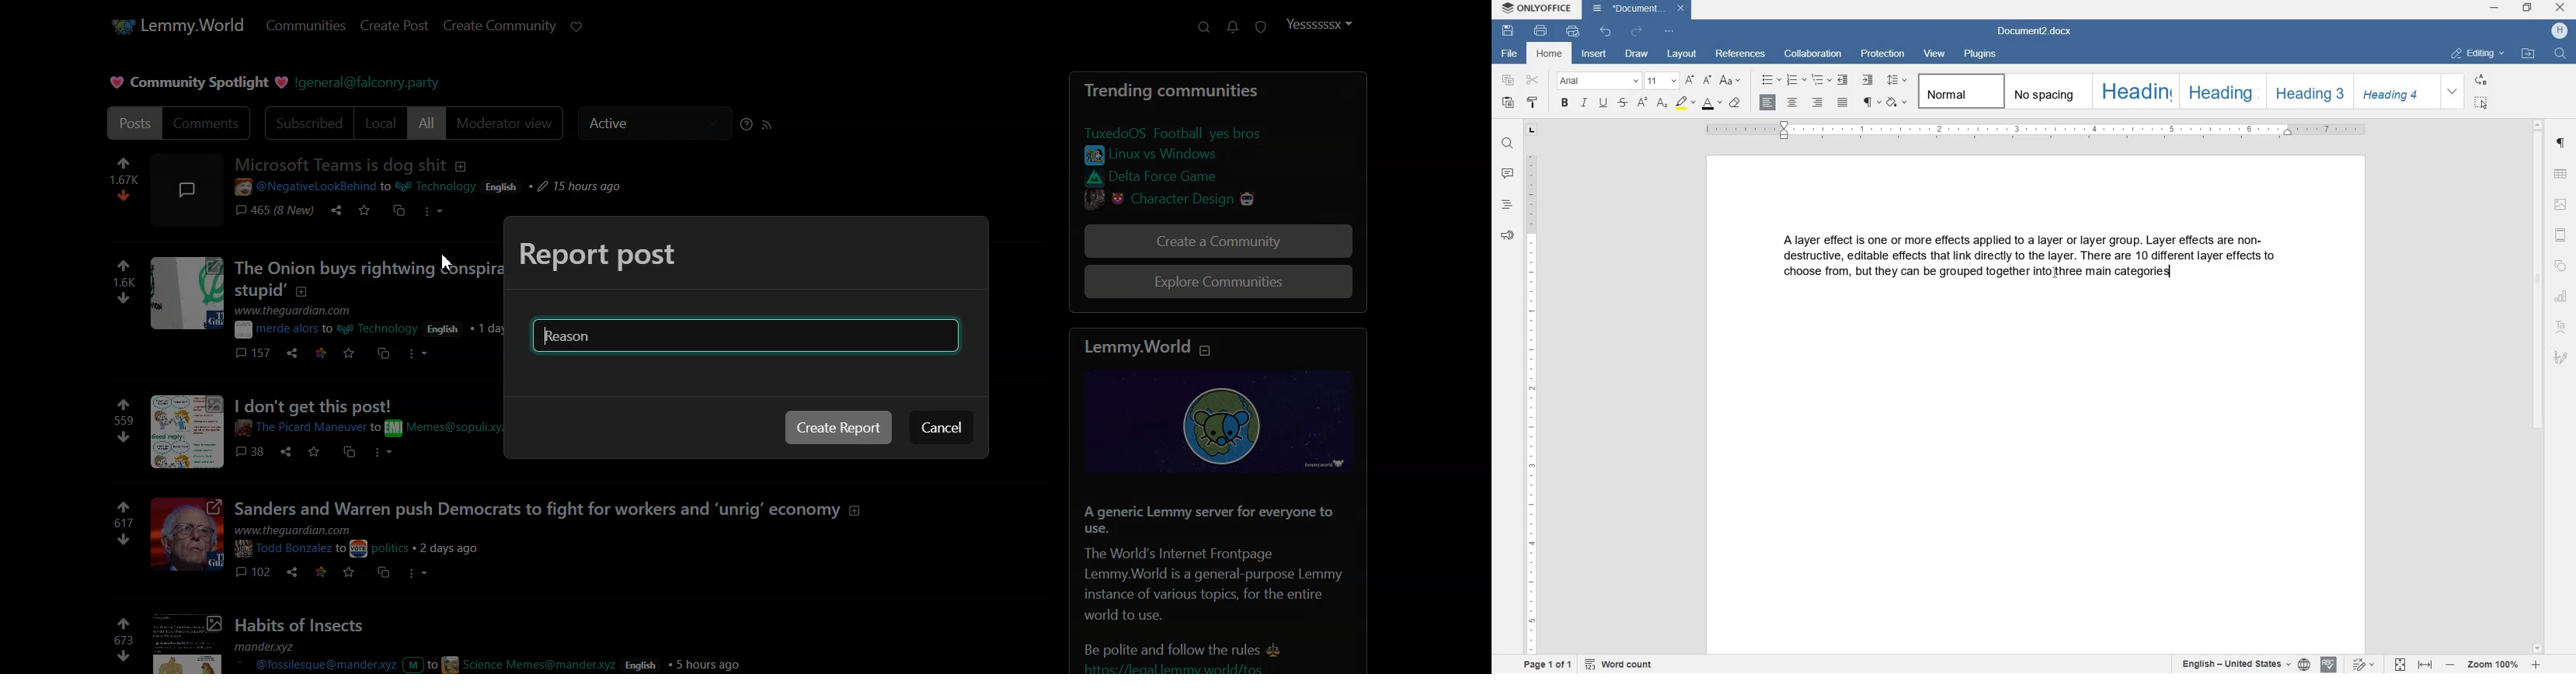 The width and height of the screenshot is (2576, 700). Describe the element at coordinates (2134, 92) in the screenshot. I see `heading 1` at that location.